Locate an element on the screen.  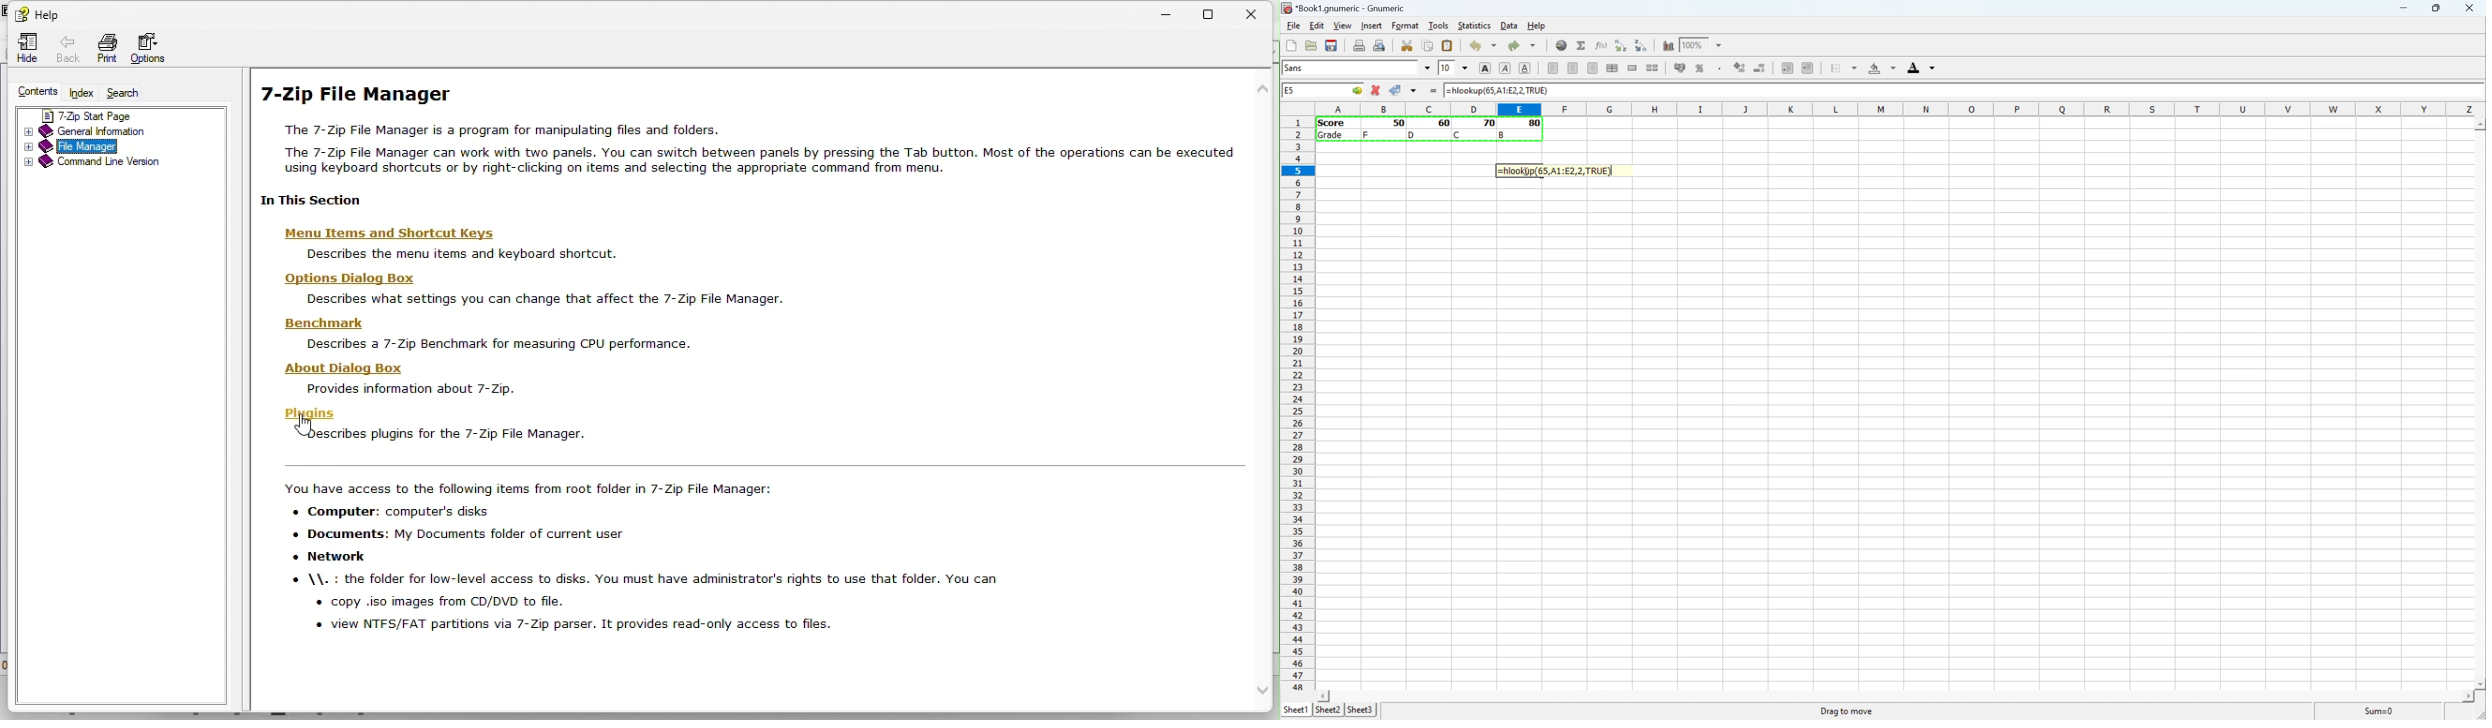
Scroll Down is located at coordinates (2479, 682).